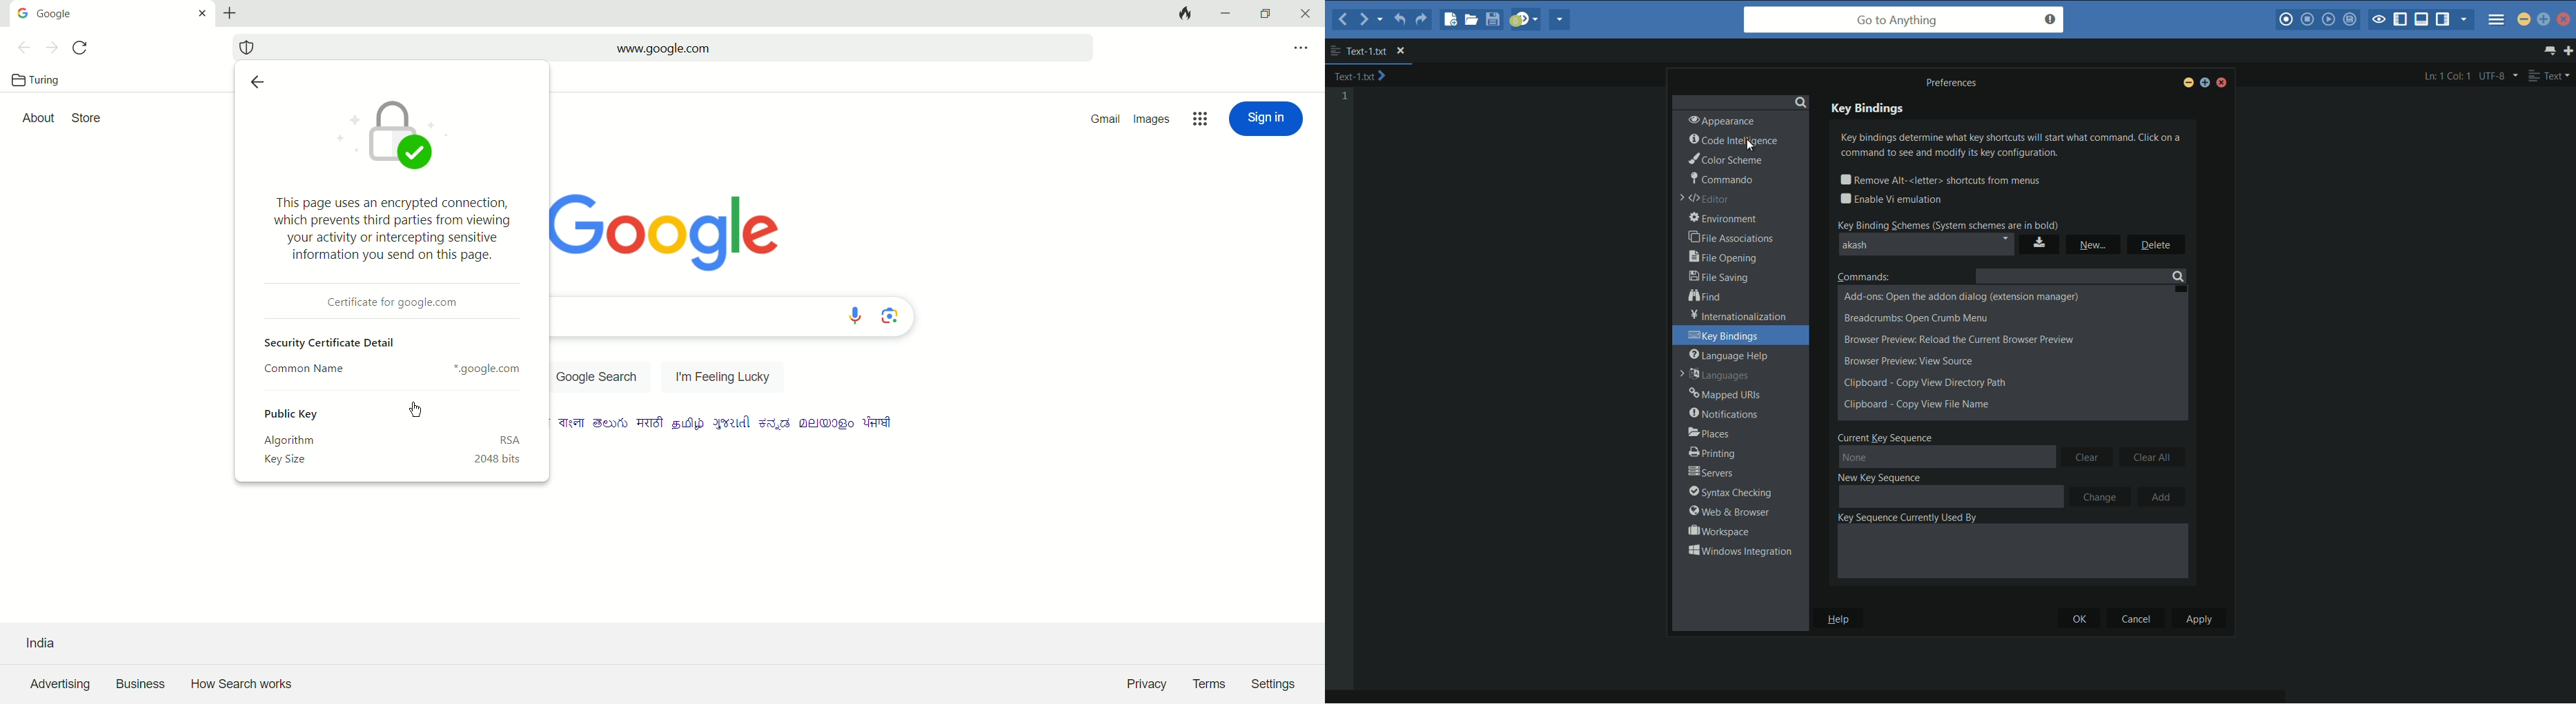  Describe the element at coordinates (1361, 19) in the screenshot. I see `forward` at that location.